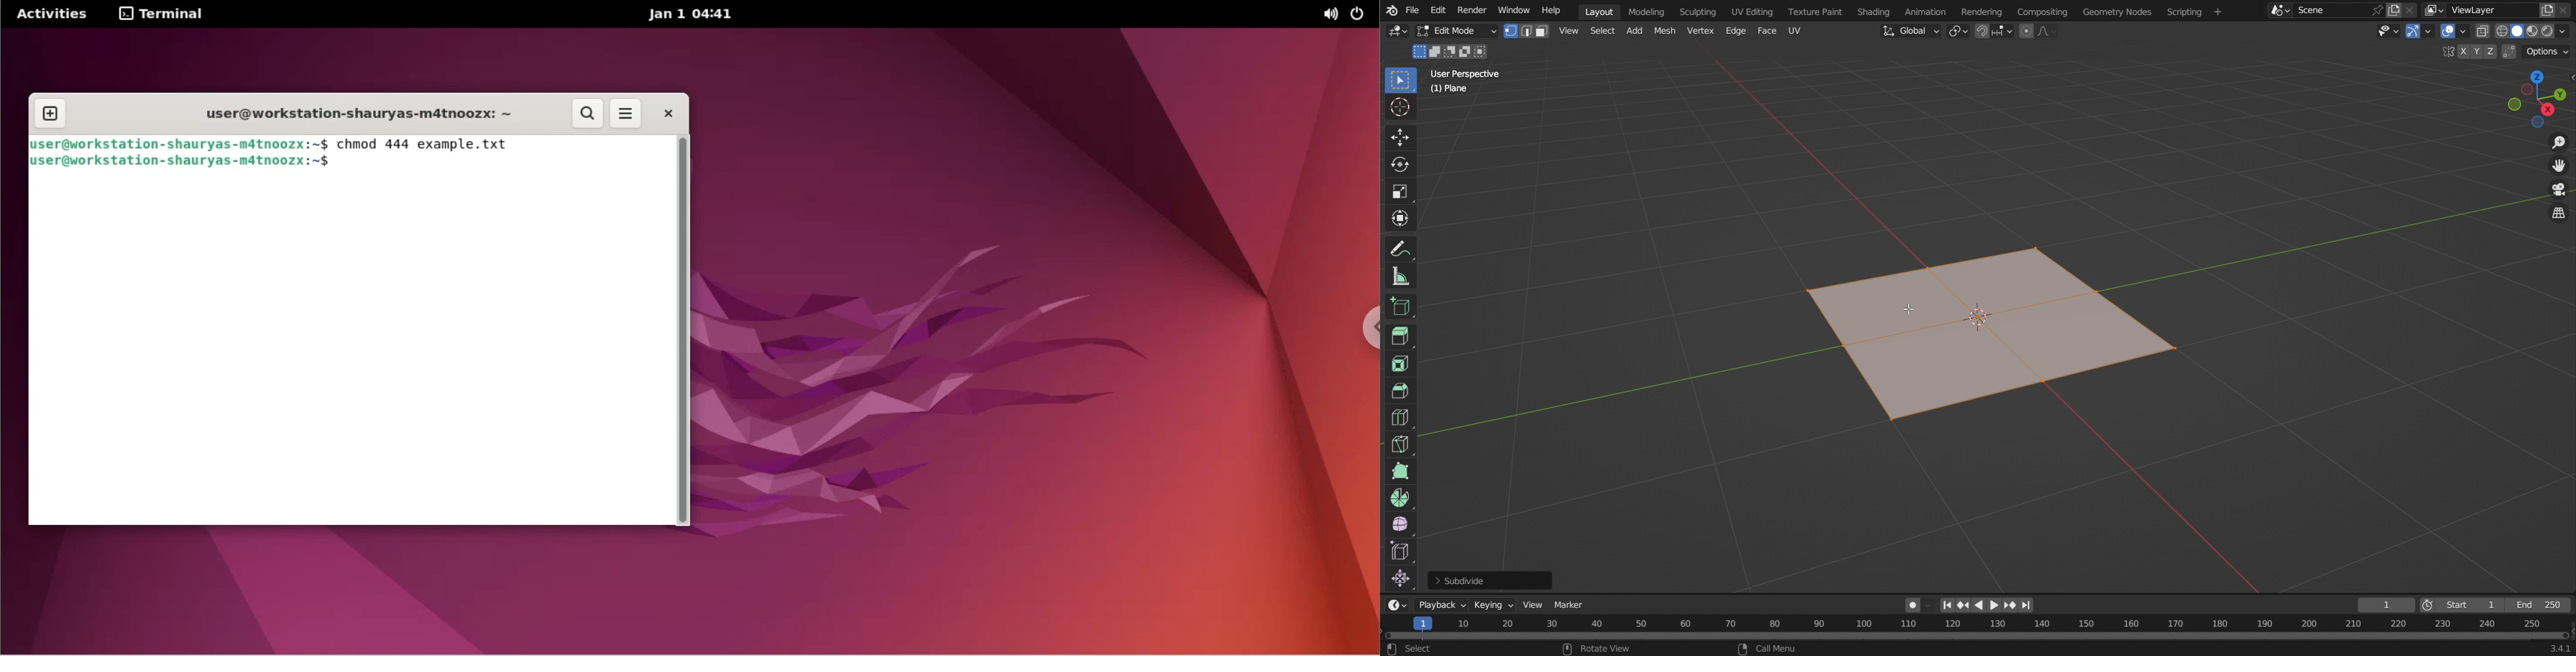 This screenshot has height=672, width=2576. I want to click on Compositing, so click(2045, 11).